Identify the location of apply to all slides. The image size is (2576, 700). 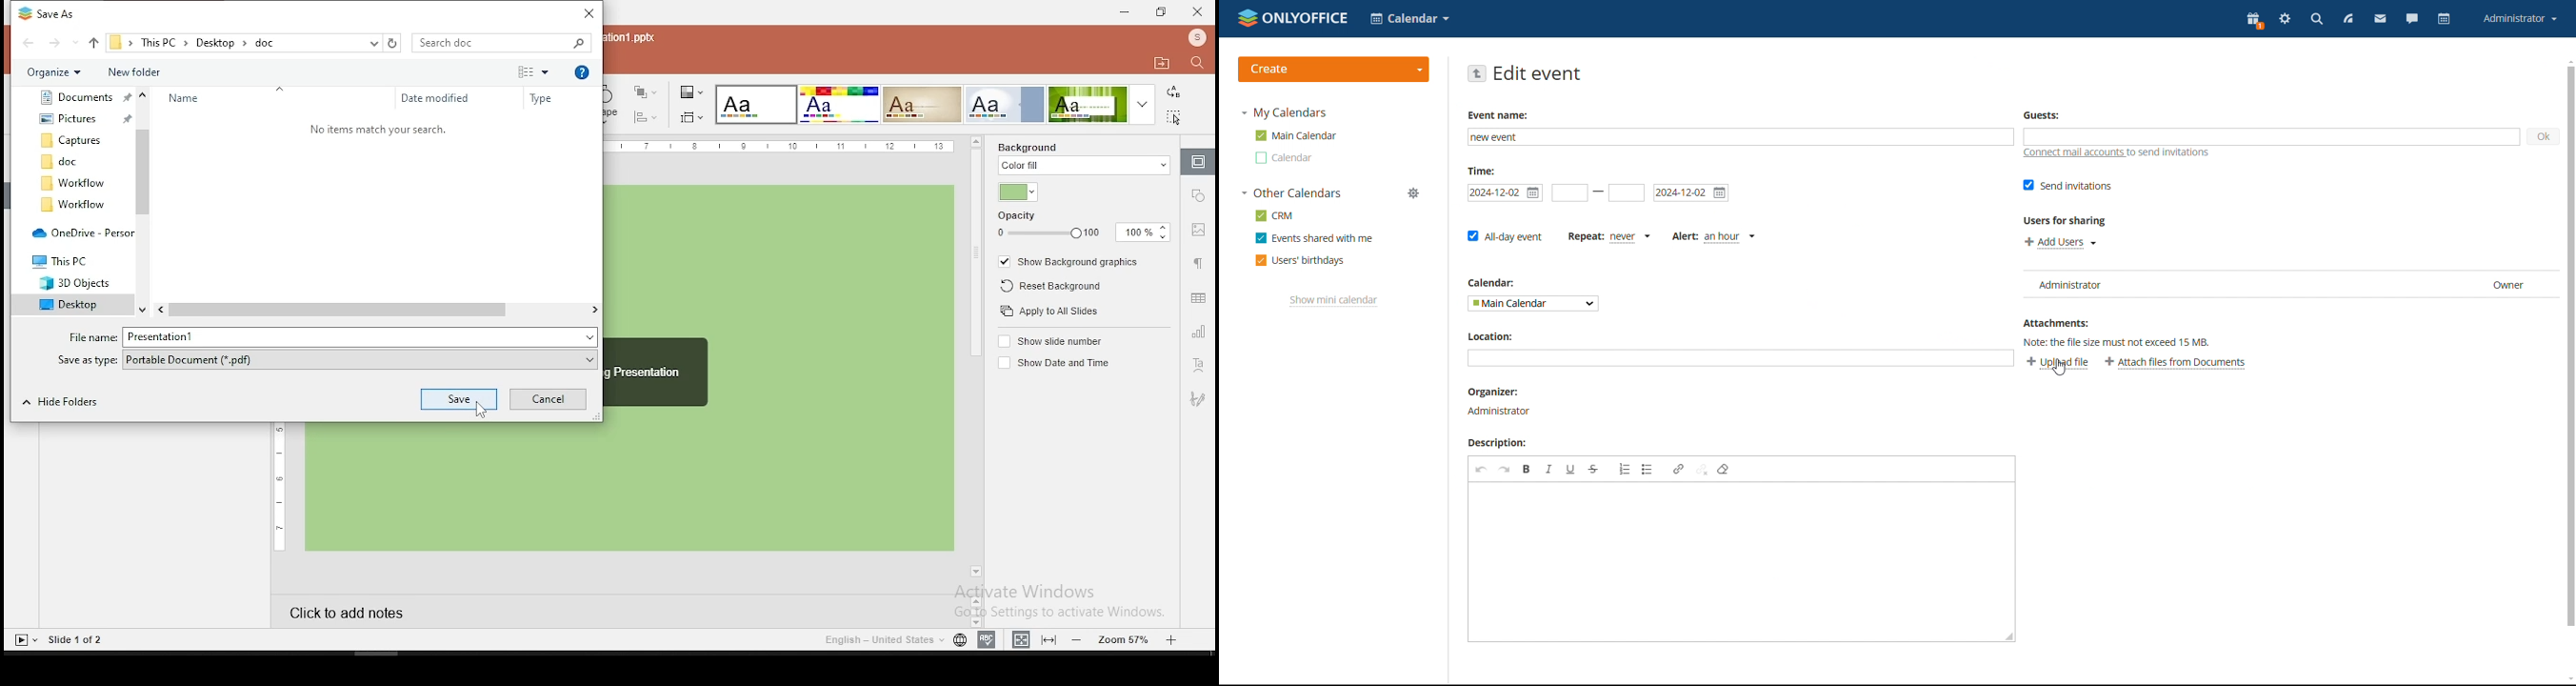
(1047, 311).